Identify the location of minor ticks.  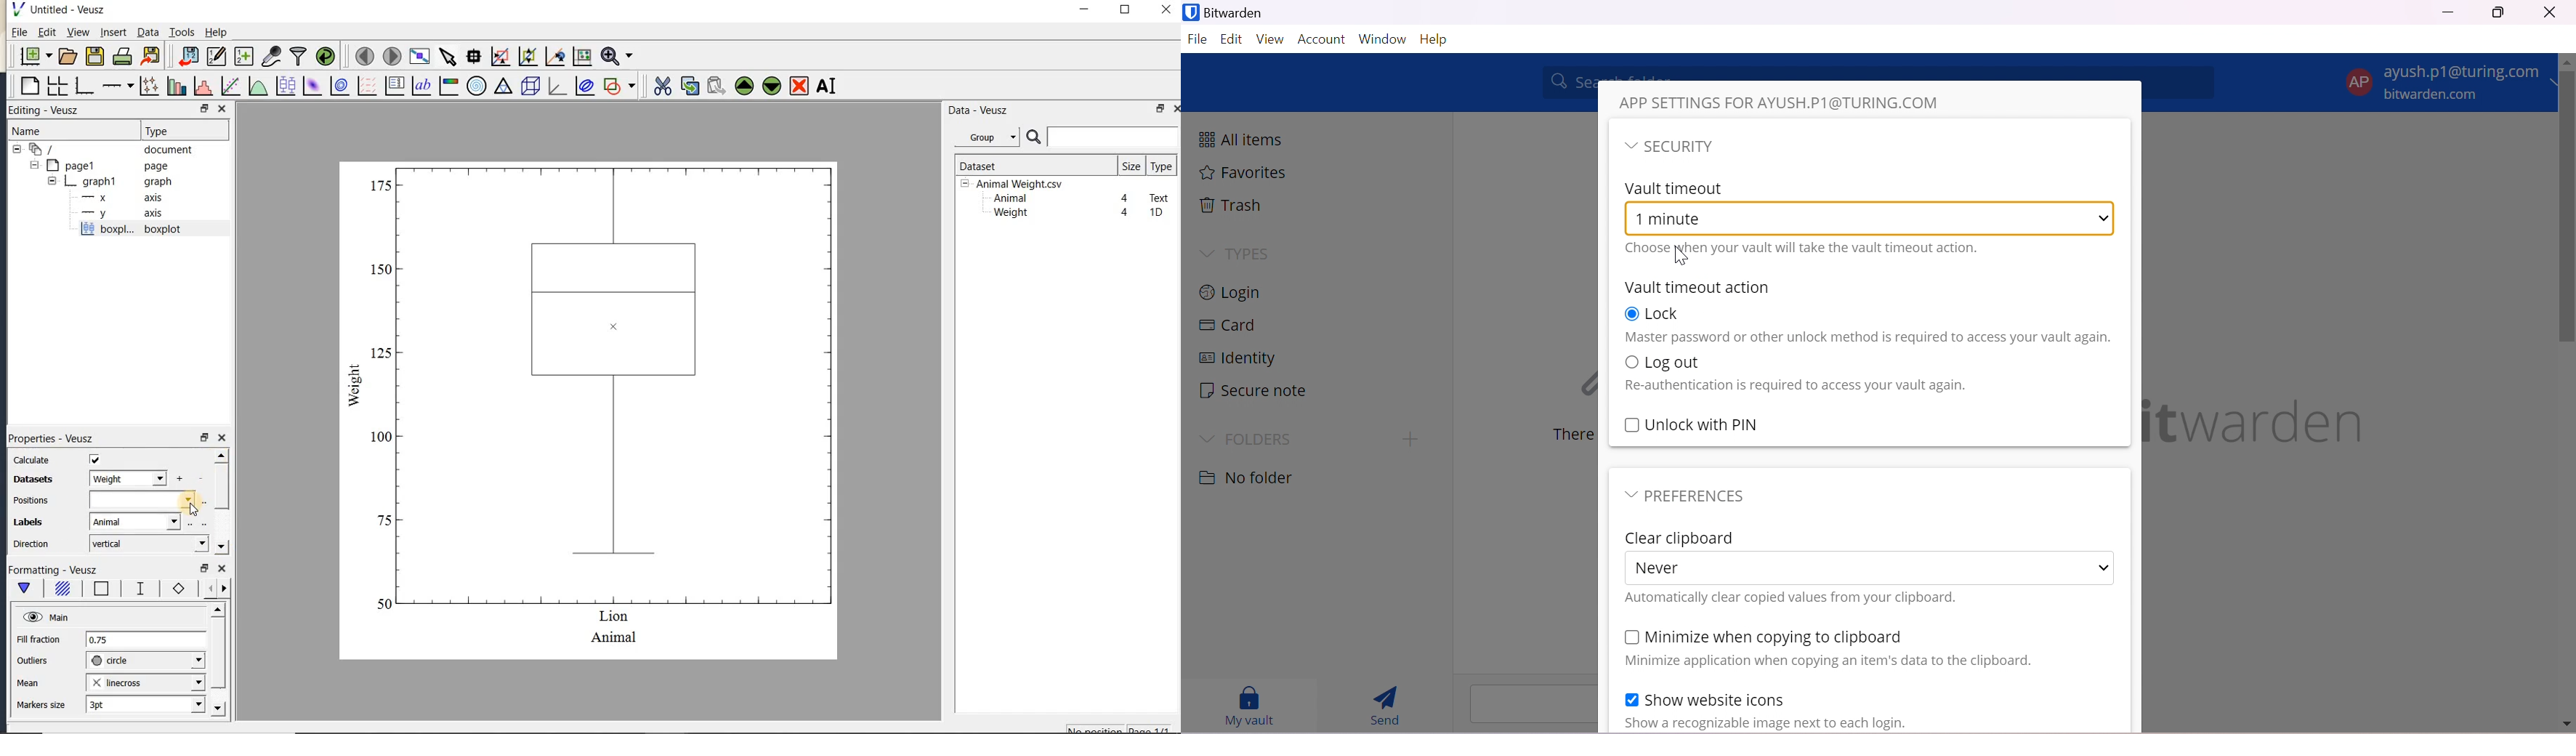
(212, 588).